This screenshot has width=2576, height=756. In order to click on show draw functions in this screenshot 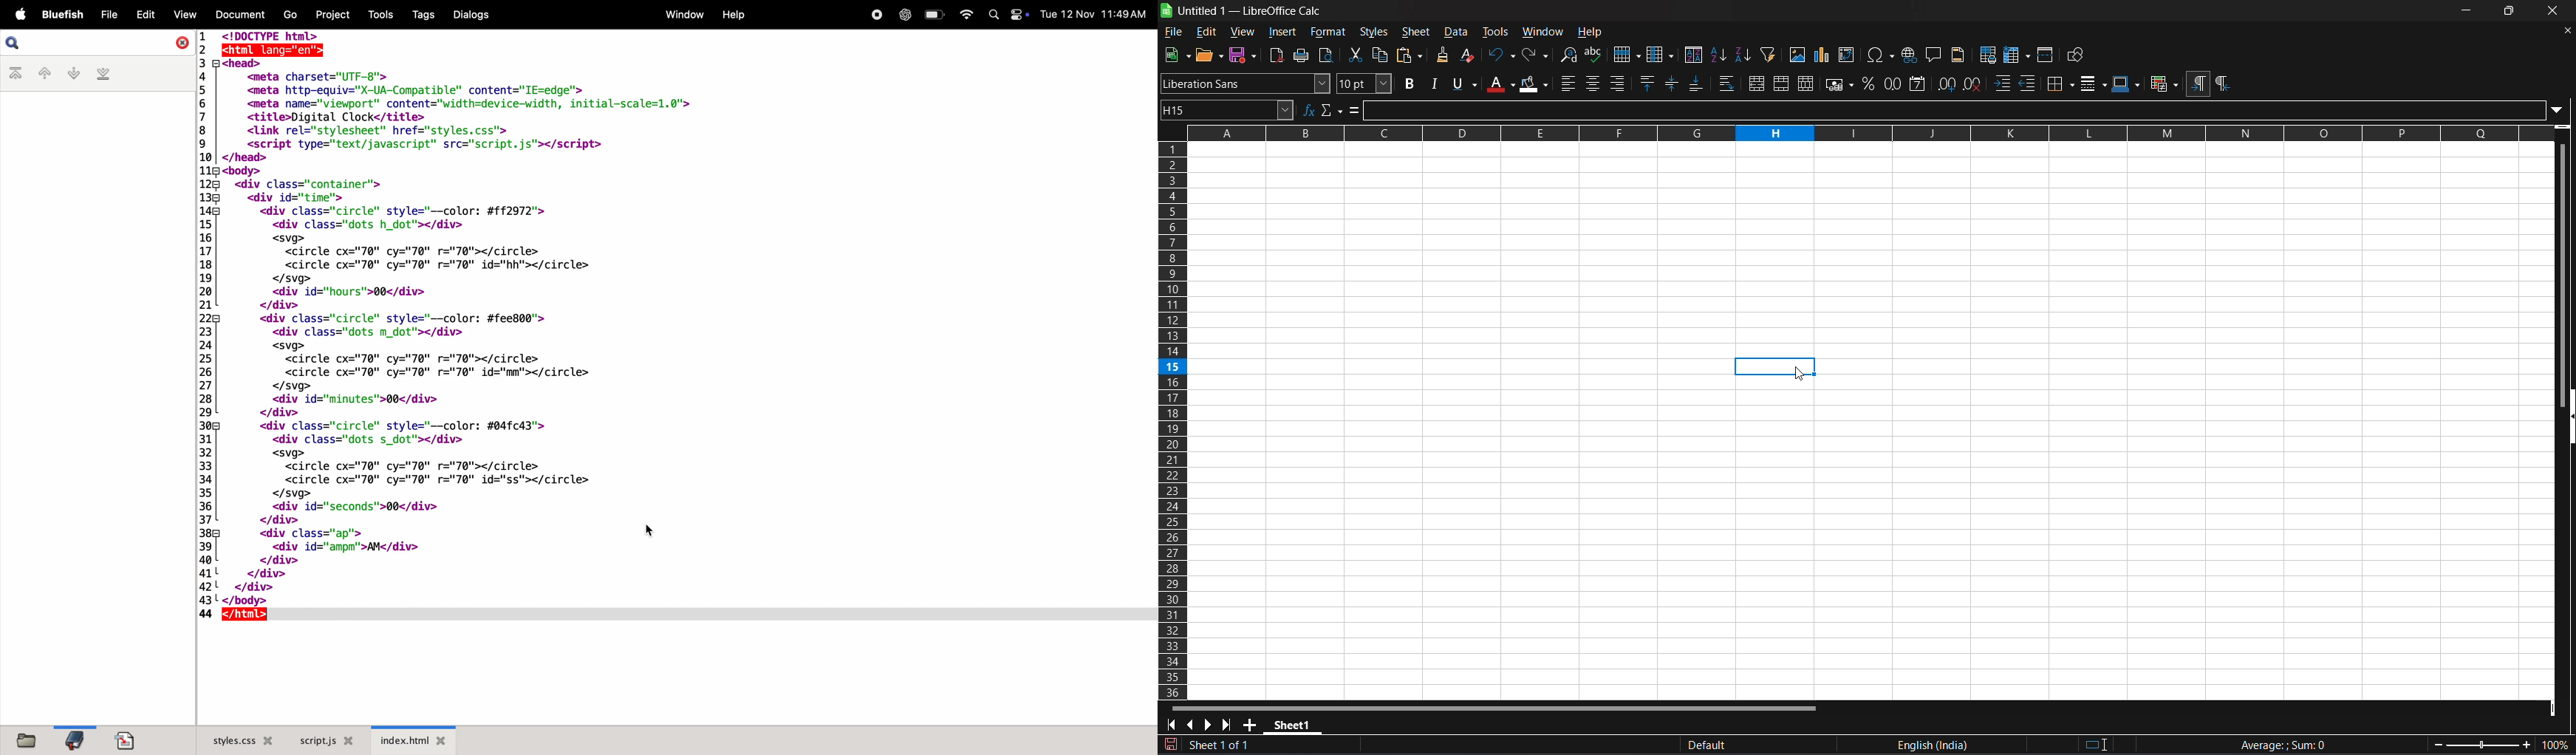, I will do `click(2075, 53)`.